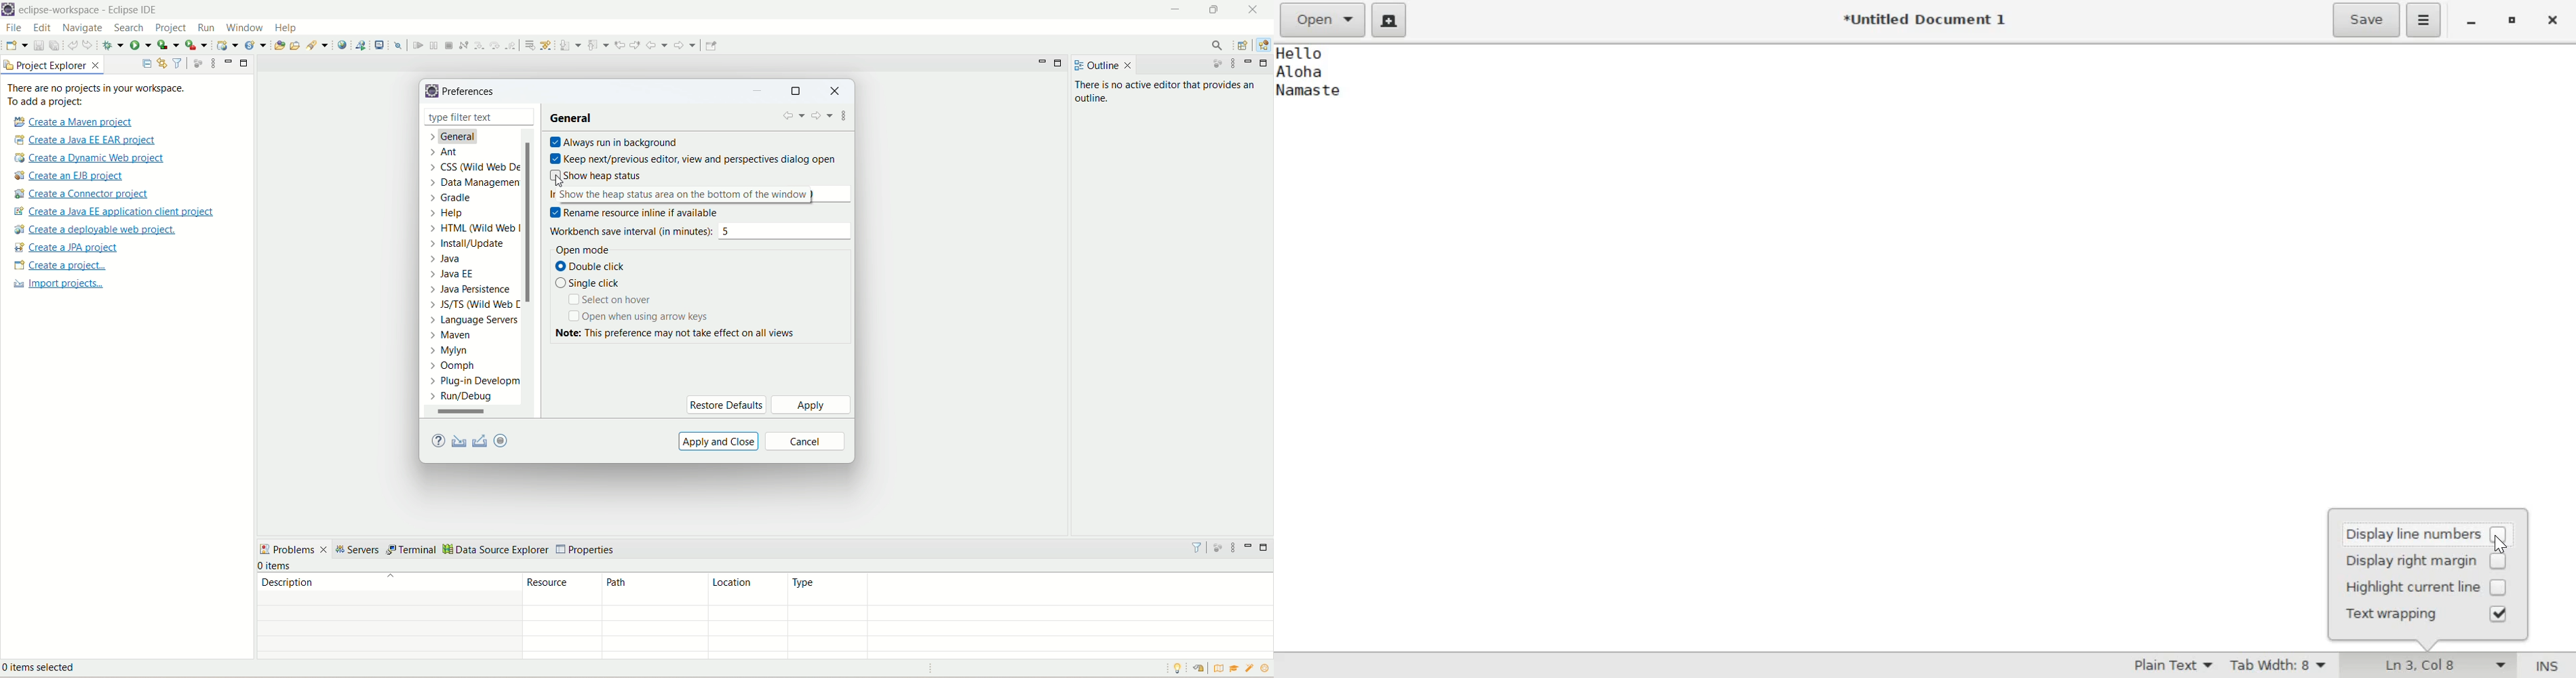  What do you see at coordinates (1266, 668) in the screenshot?
I see `tip of the day` at bounding box center [1266, 668].